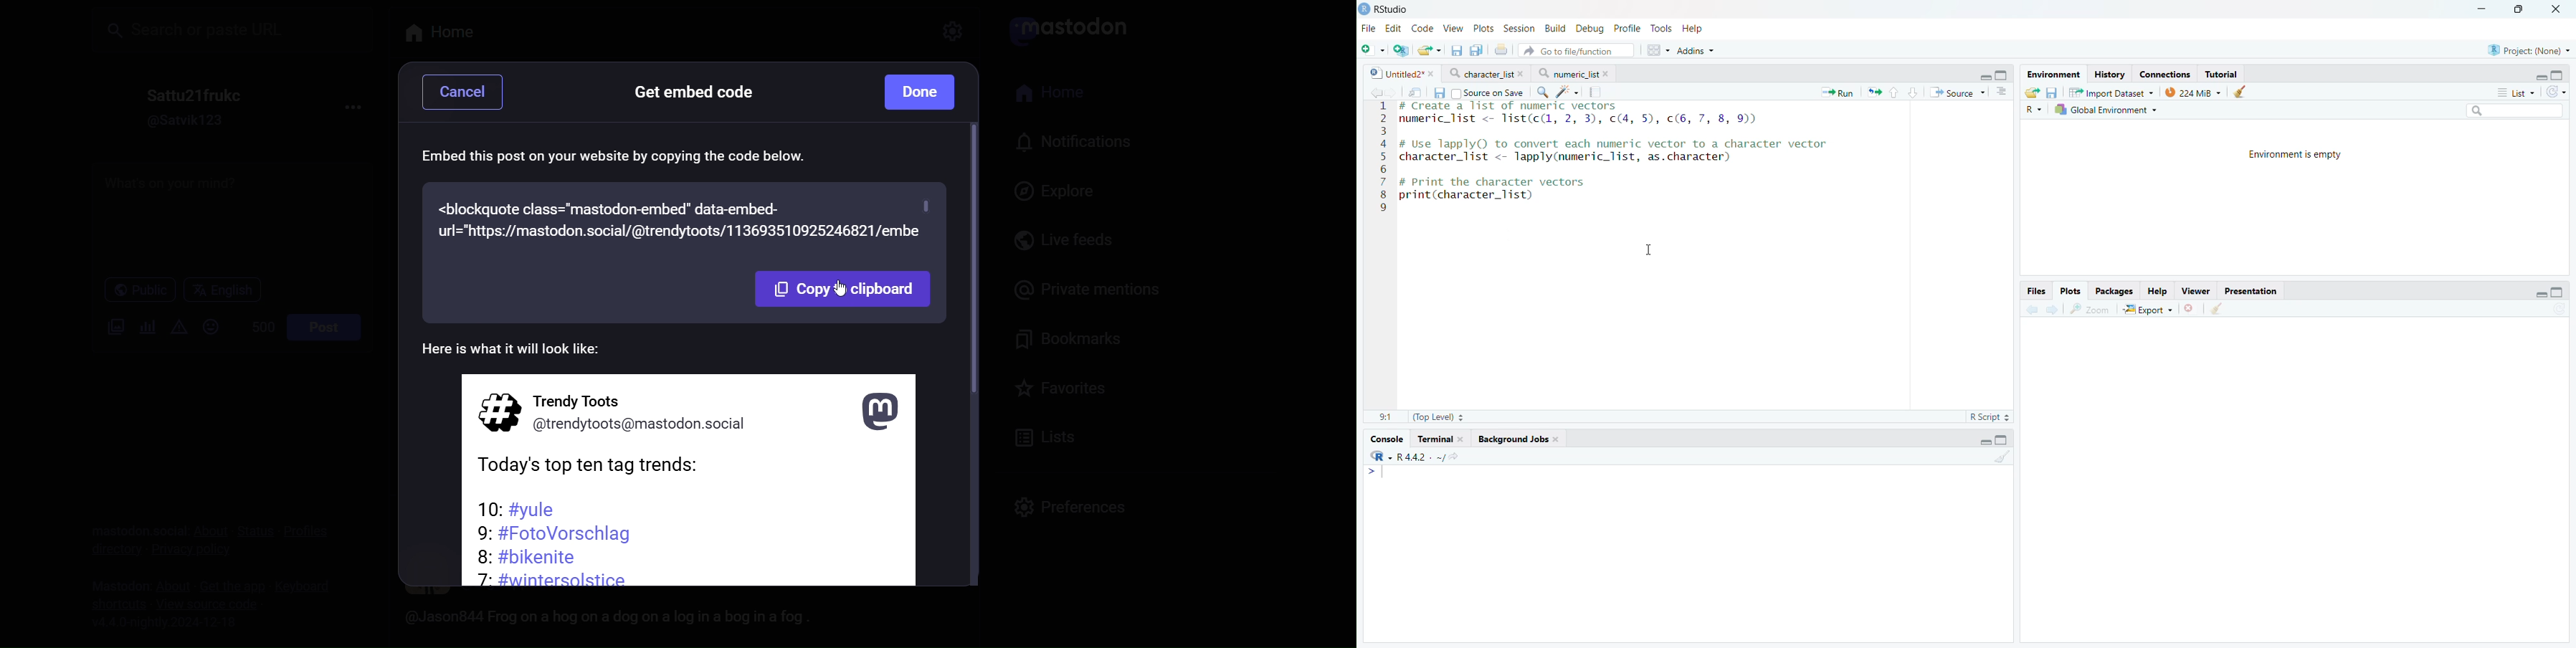 The height and width of the screenshot is (672, 2576). Describe the element at coordinates (1895, 91) in the screenshot. I see `Go to previous section` at that location.